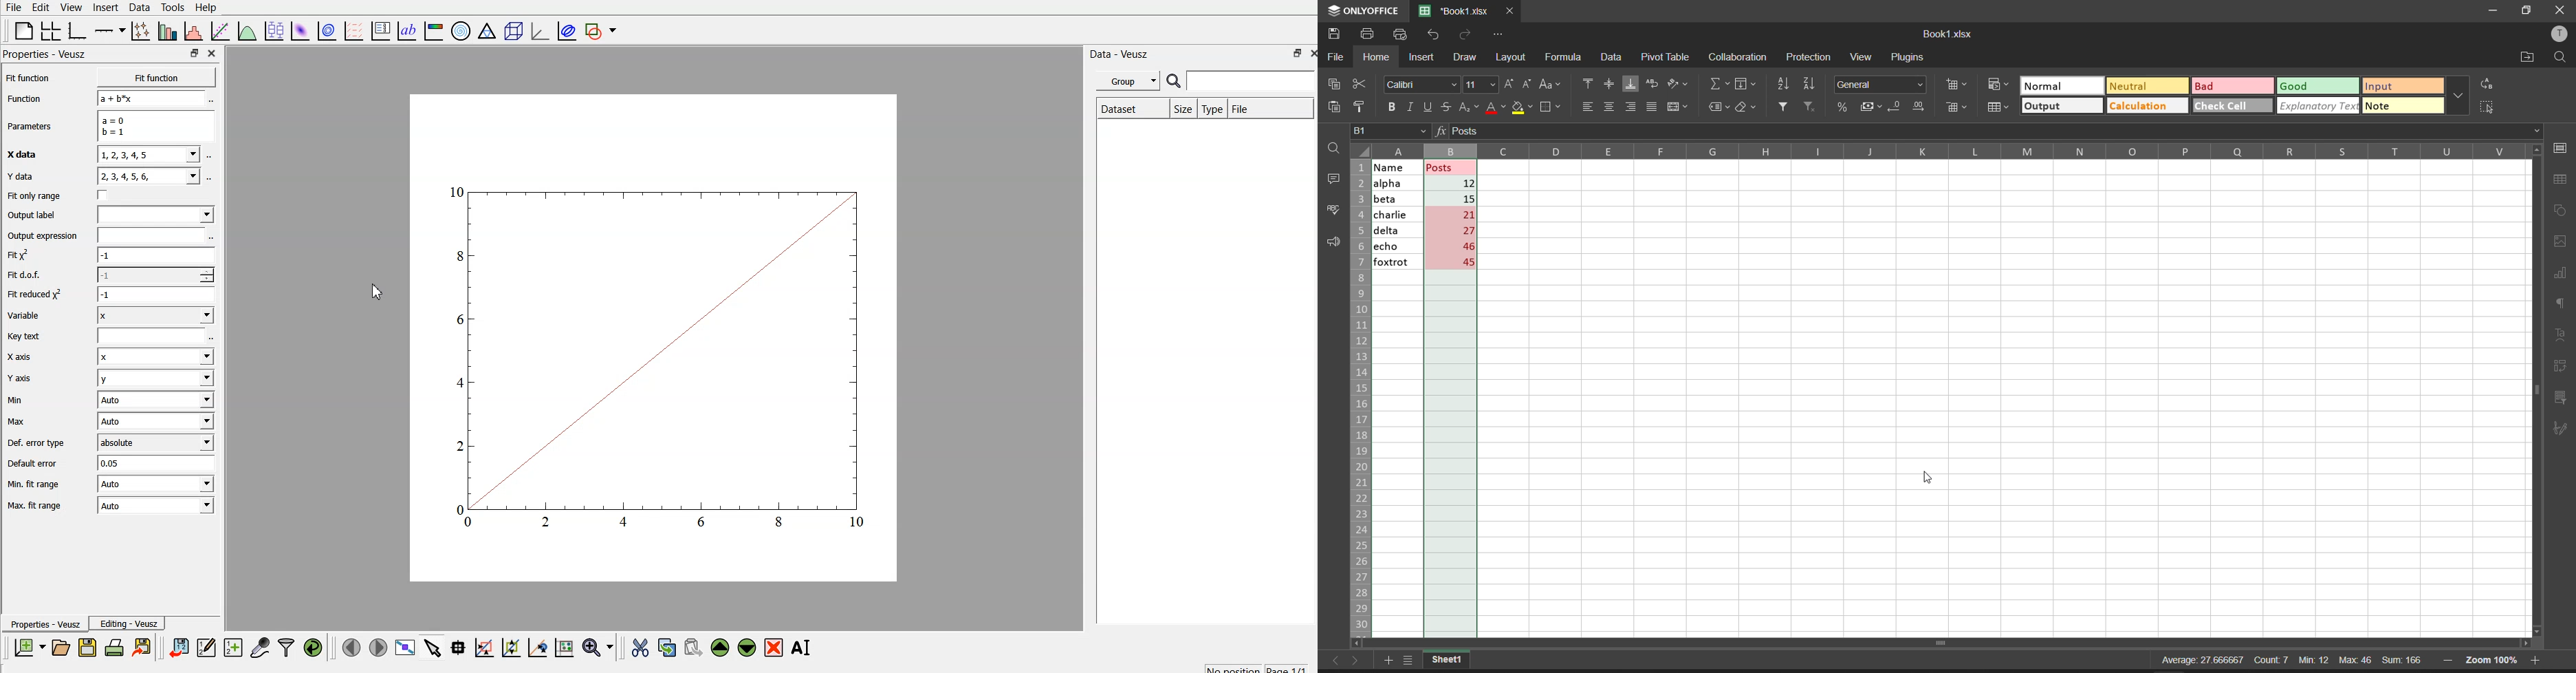  I want to click on increment font size, so click(1509, 79).